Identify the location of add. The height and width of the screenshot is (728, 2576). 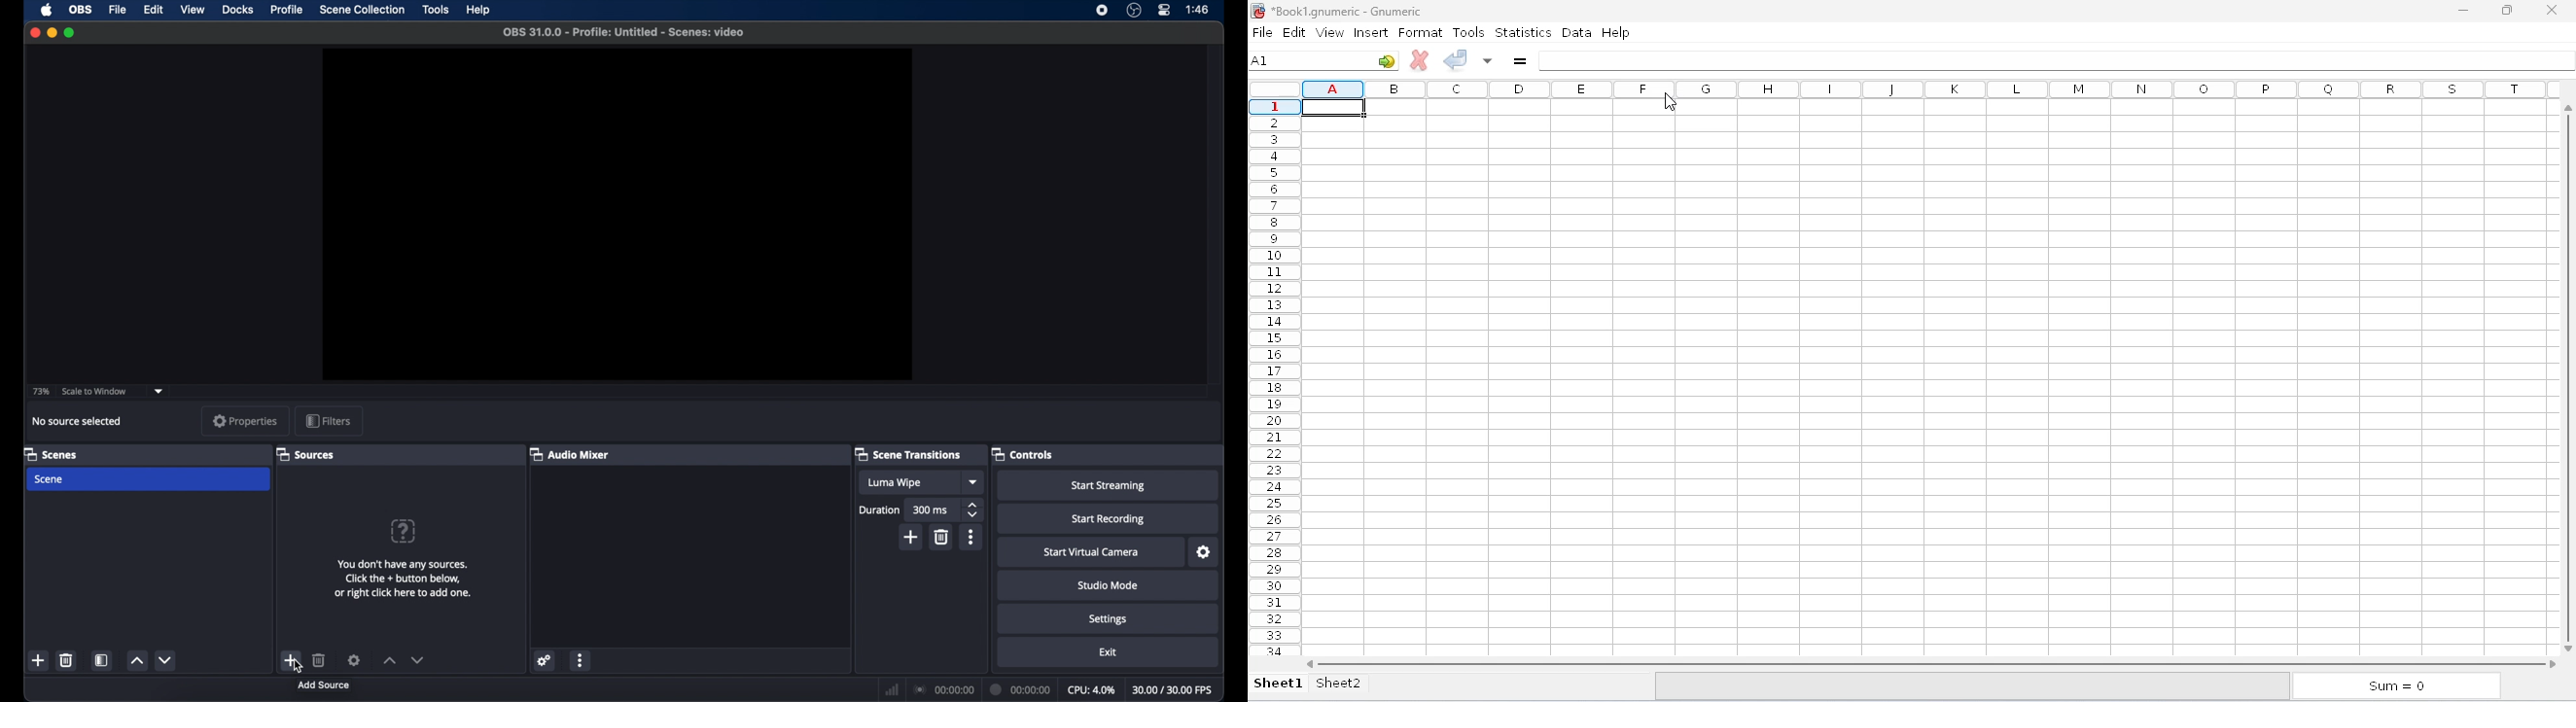
(290, 660).